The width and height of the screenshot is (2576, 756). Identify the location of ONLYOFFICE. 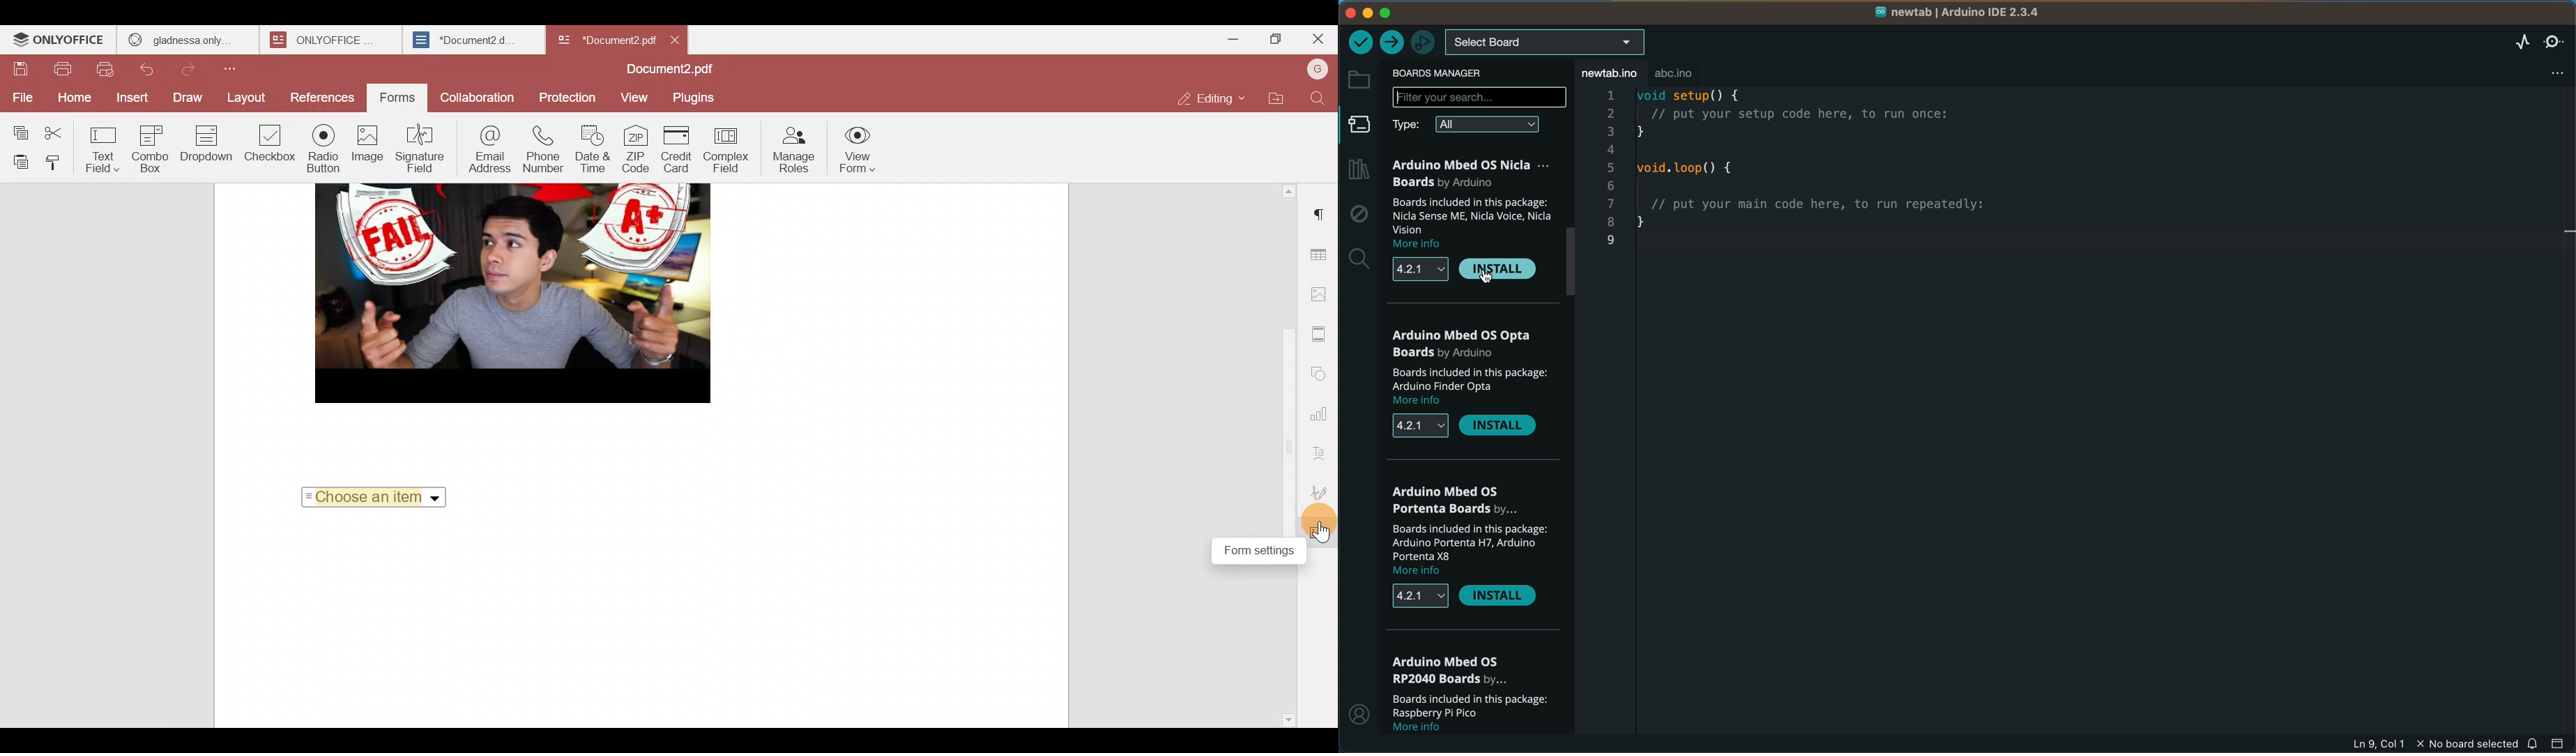
(59, 41).